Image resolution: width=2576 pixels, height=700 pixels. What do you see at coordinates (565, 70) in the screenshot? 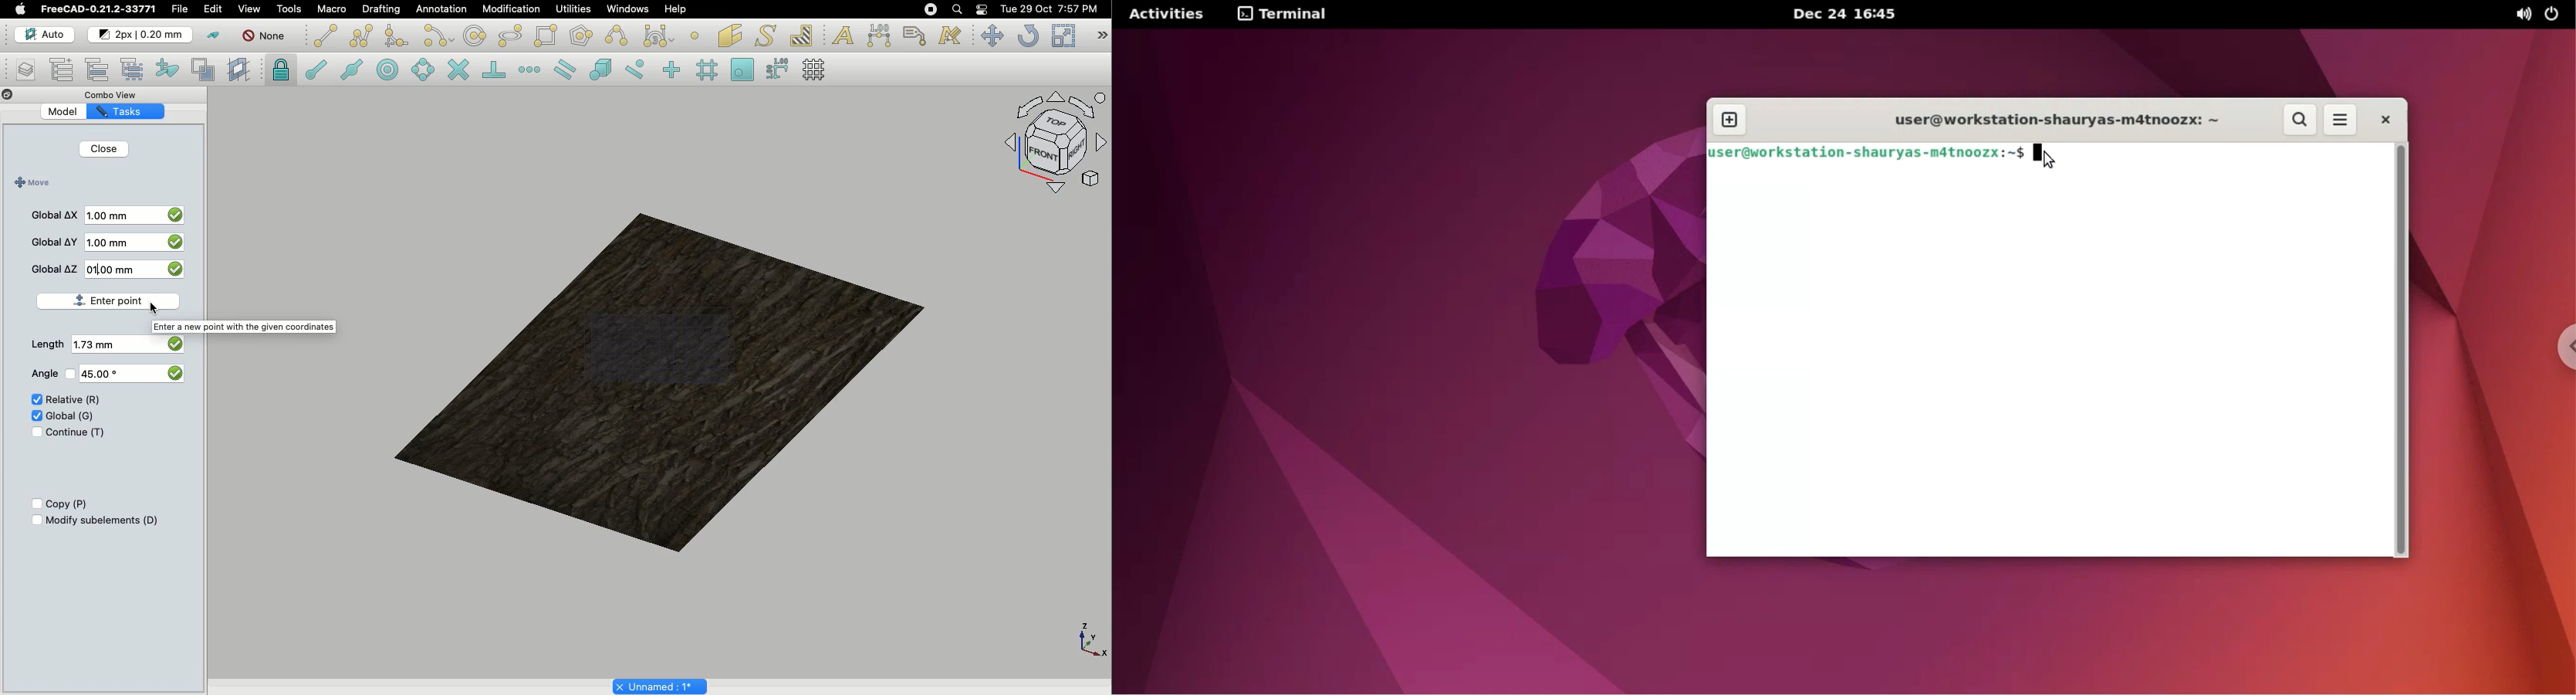
I see `Snap parallel` at bounding box center [565, 70].